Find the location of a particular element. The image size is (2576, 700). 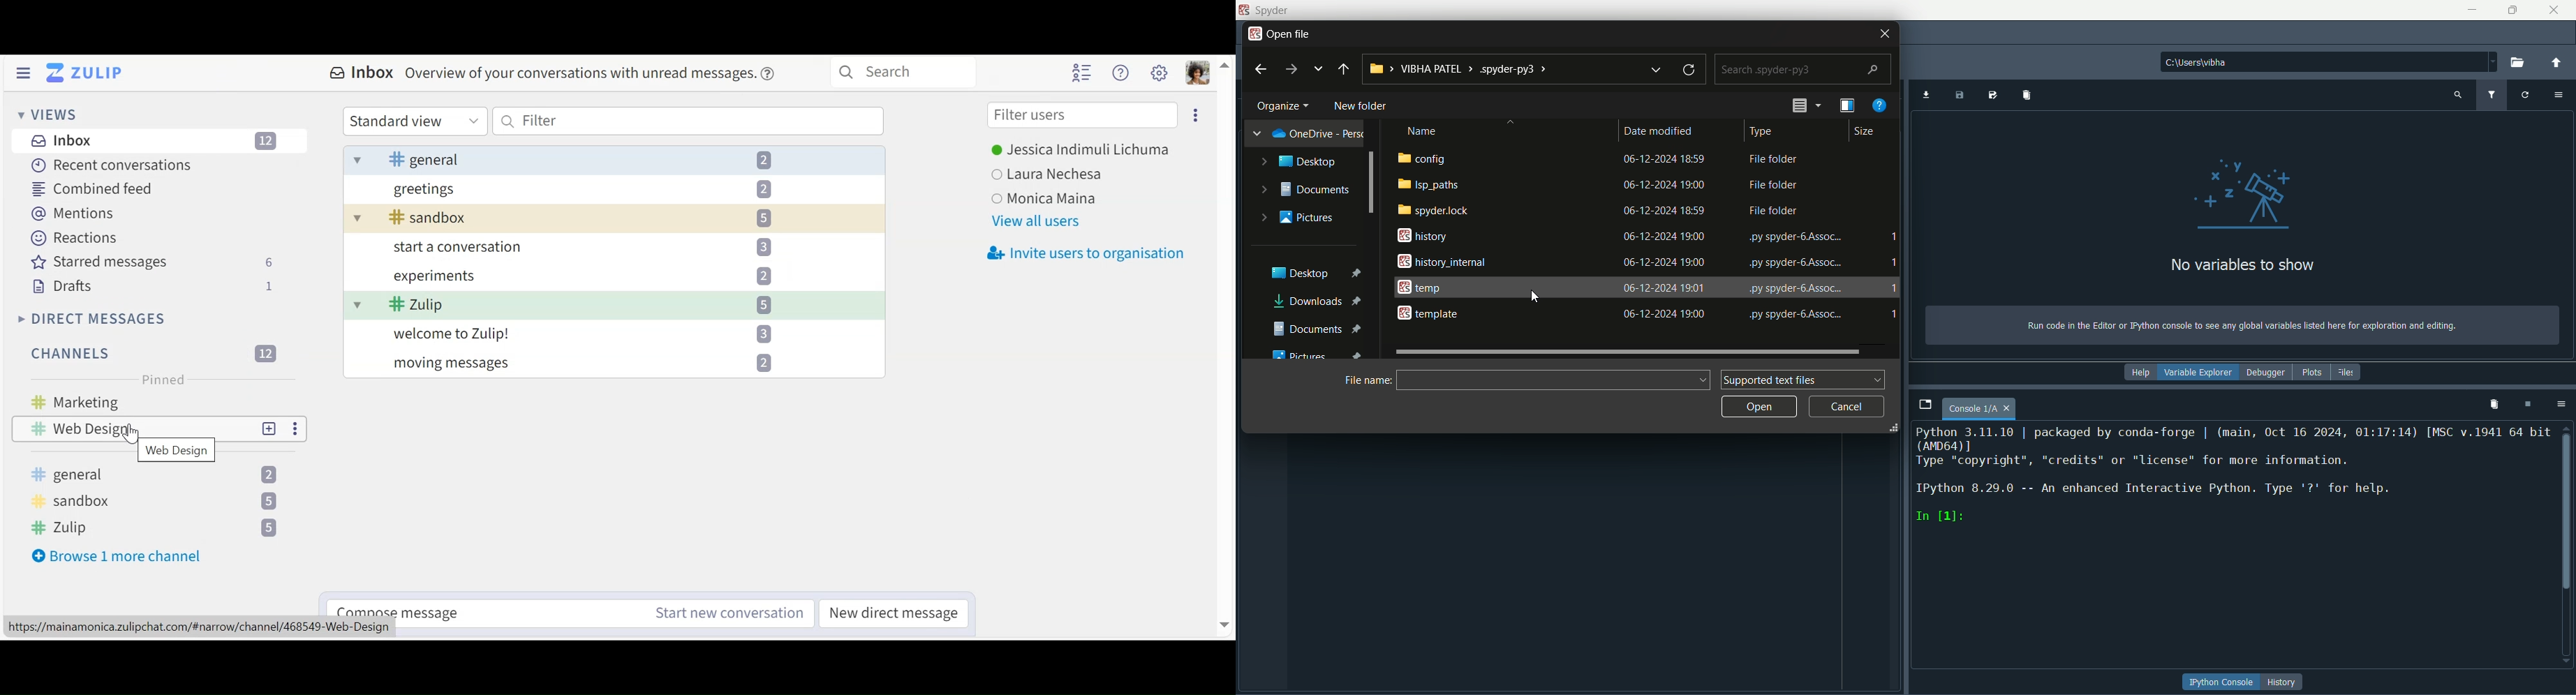

Drafts is located at coordinates (153, 286).